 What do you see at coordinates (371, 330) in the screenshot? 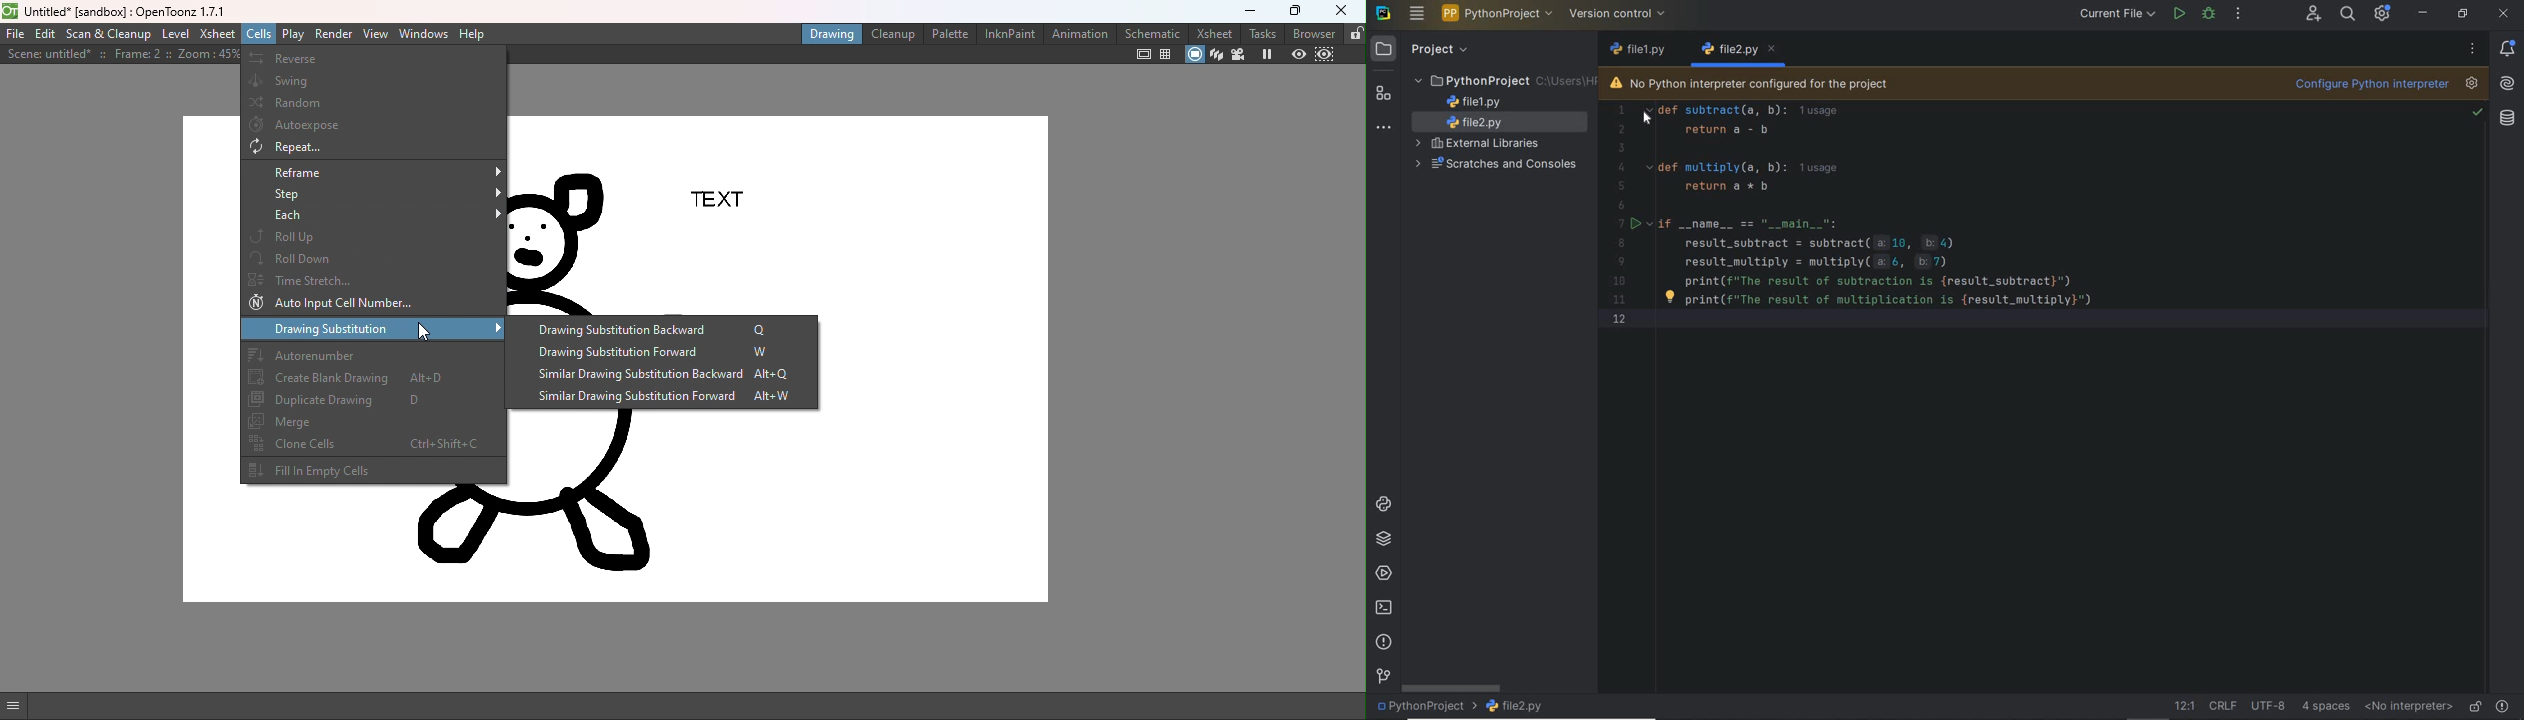
I see `Drawing substitution` at bounding box center [371, 330].